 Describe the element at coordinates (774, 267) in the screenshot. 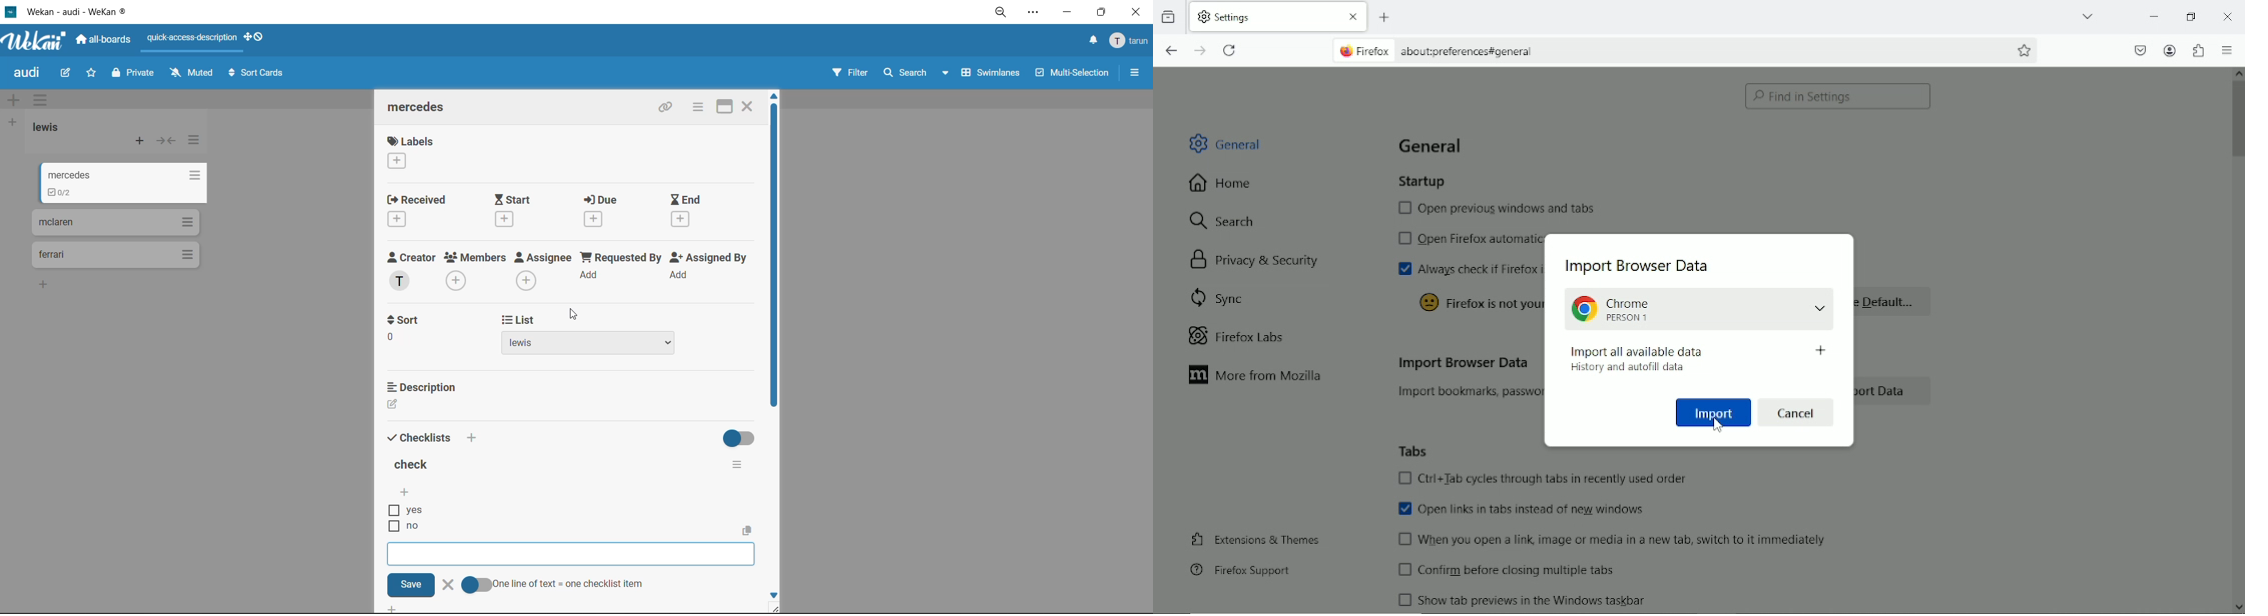

I see `vertical scroll bar` at that location.